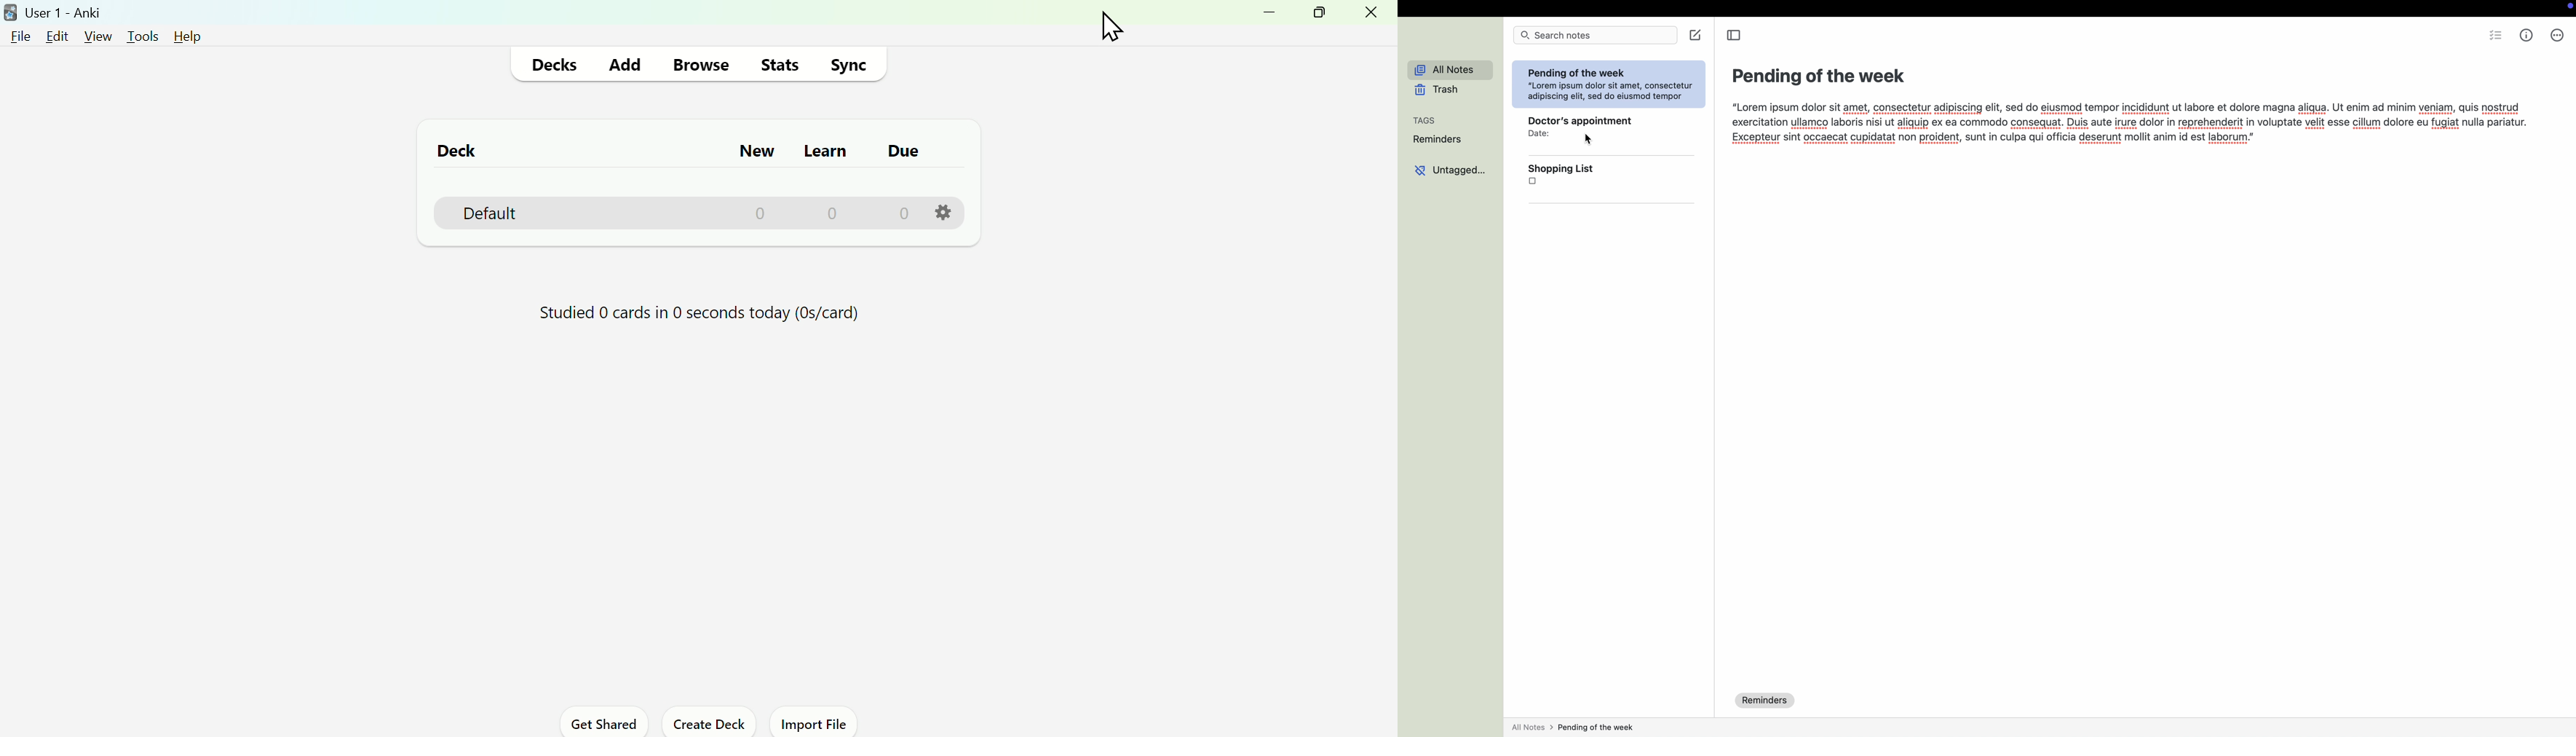  What do you see at coordinates (1374, 17) in the screenshot?
I see `Close` at bounding box center [1374, 17].